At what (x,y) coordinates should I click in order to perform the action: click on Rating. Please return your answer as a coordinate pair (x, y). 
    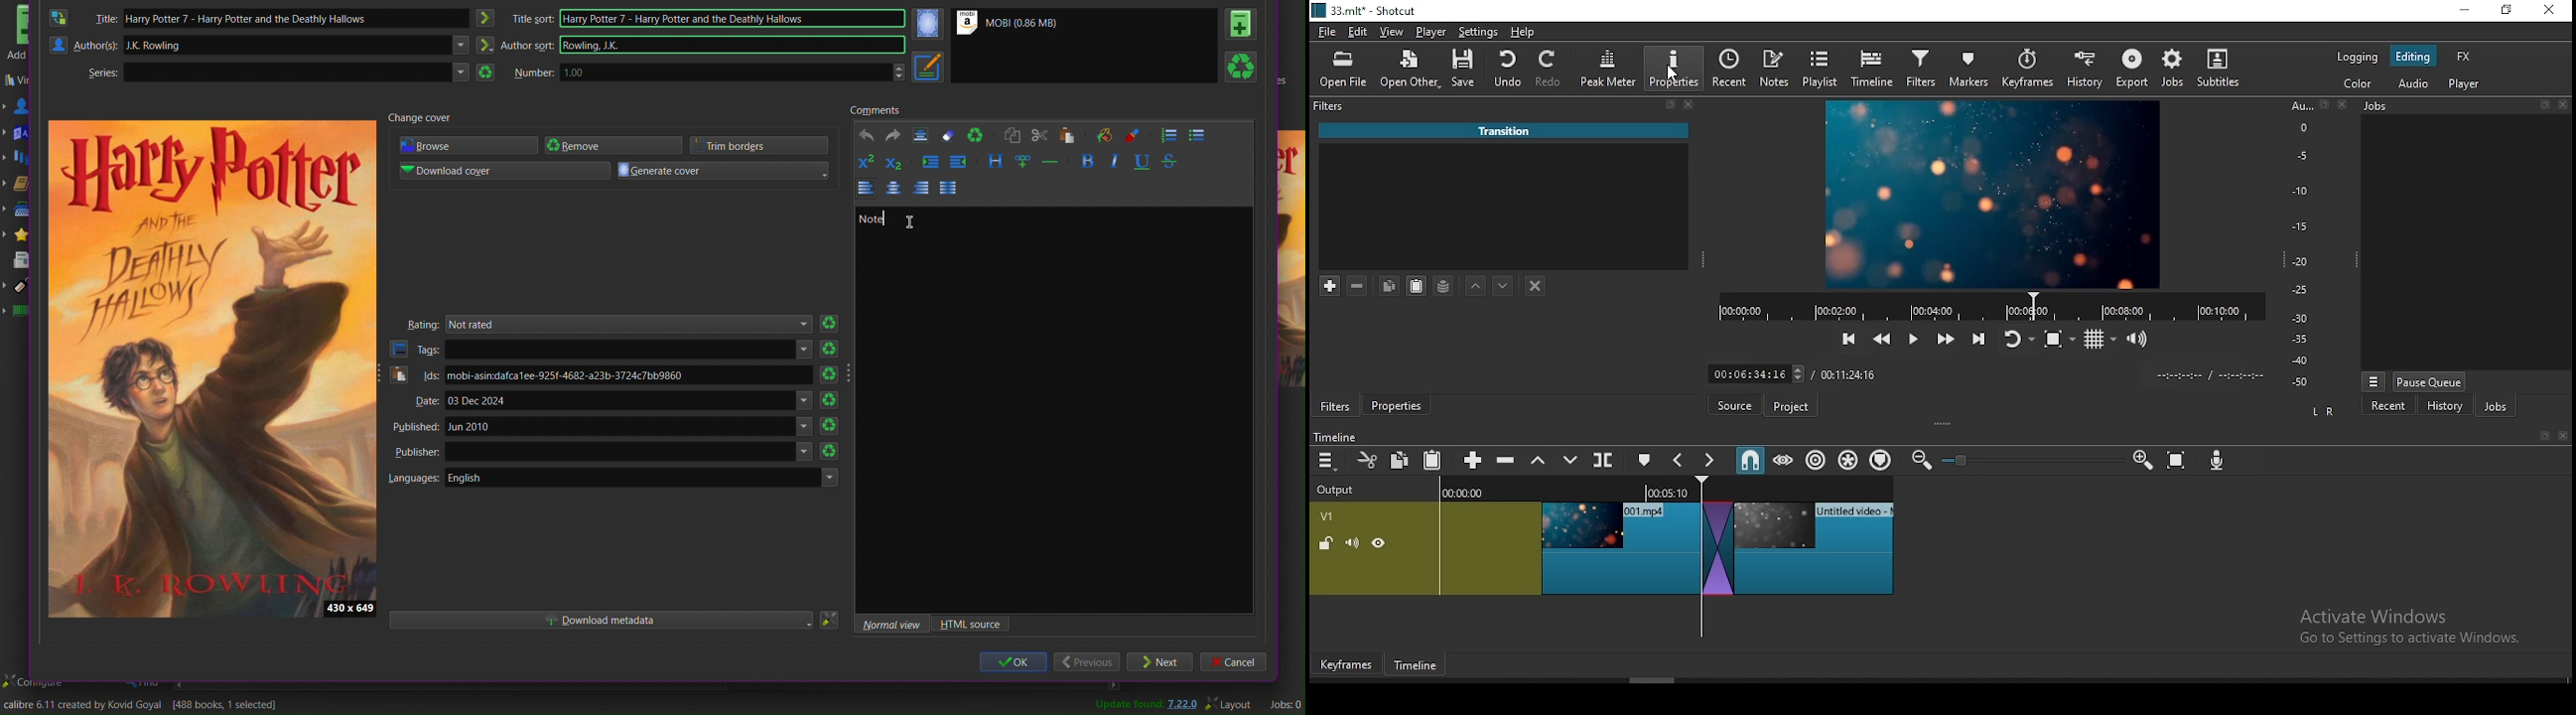
    Looking at the image, I should click on (420, 321).